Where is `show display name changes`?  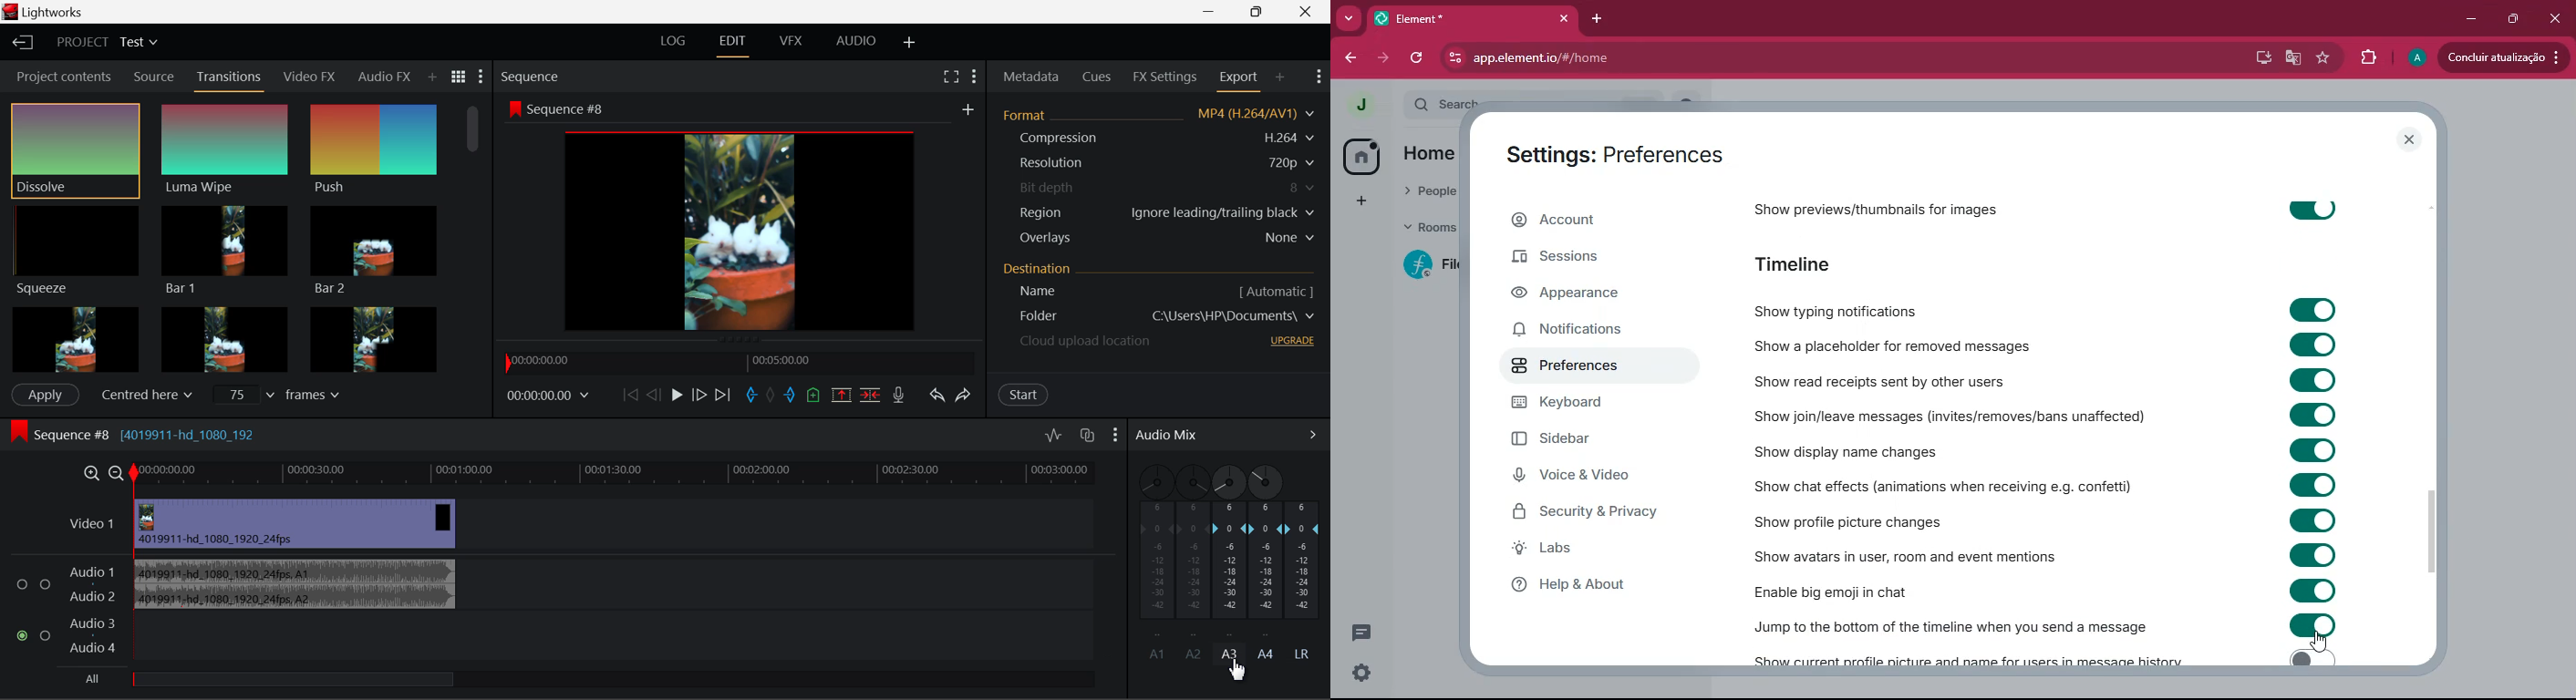 show display name changes is located at coordinates (1855, 450).